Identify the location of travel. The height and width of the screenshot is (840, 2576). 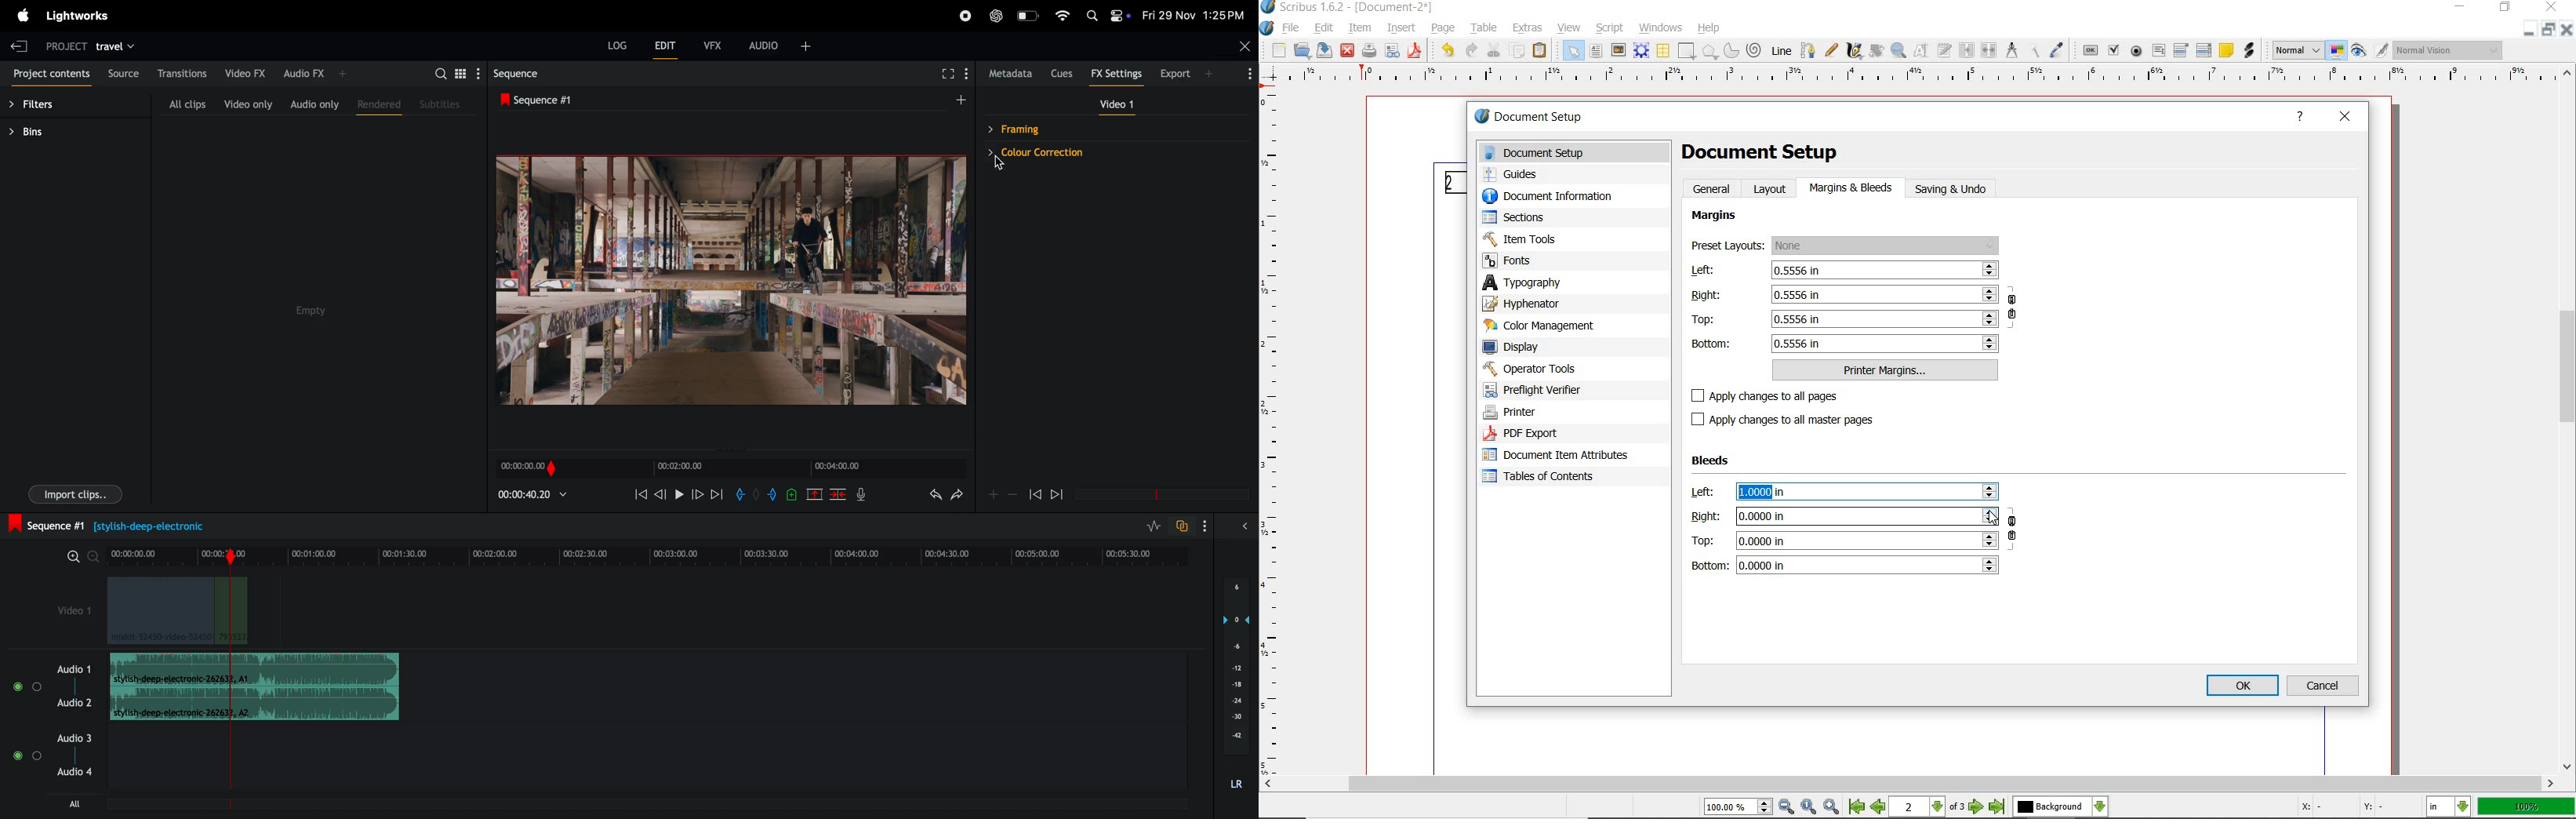
(117, 46).